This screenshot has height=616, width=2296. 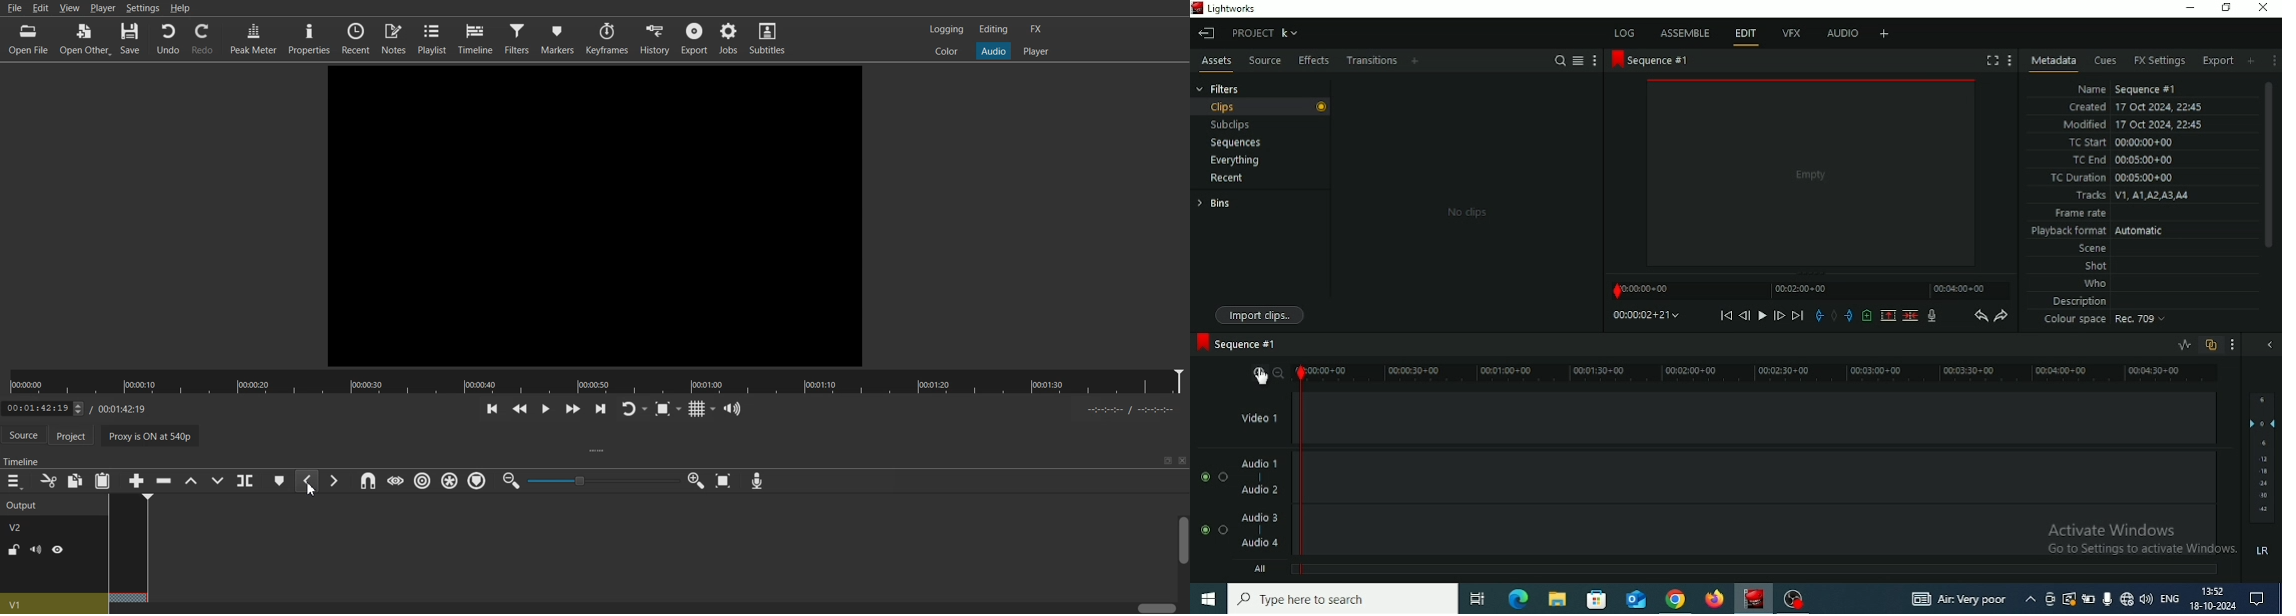 What do you see at coordinates (478, 481) in the screenshot?
I see `Ripple marketers` at bounding box center [478, 481].